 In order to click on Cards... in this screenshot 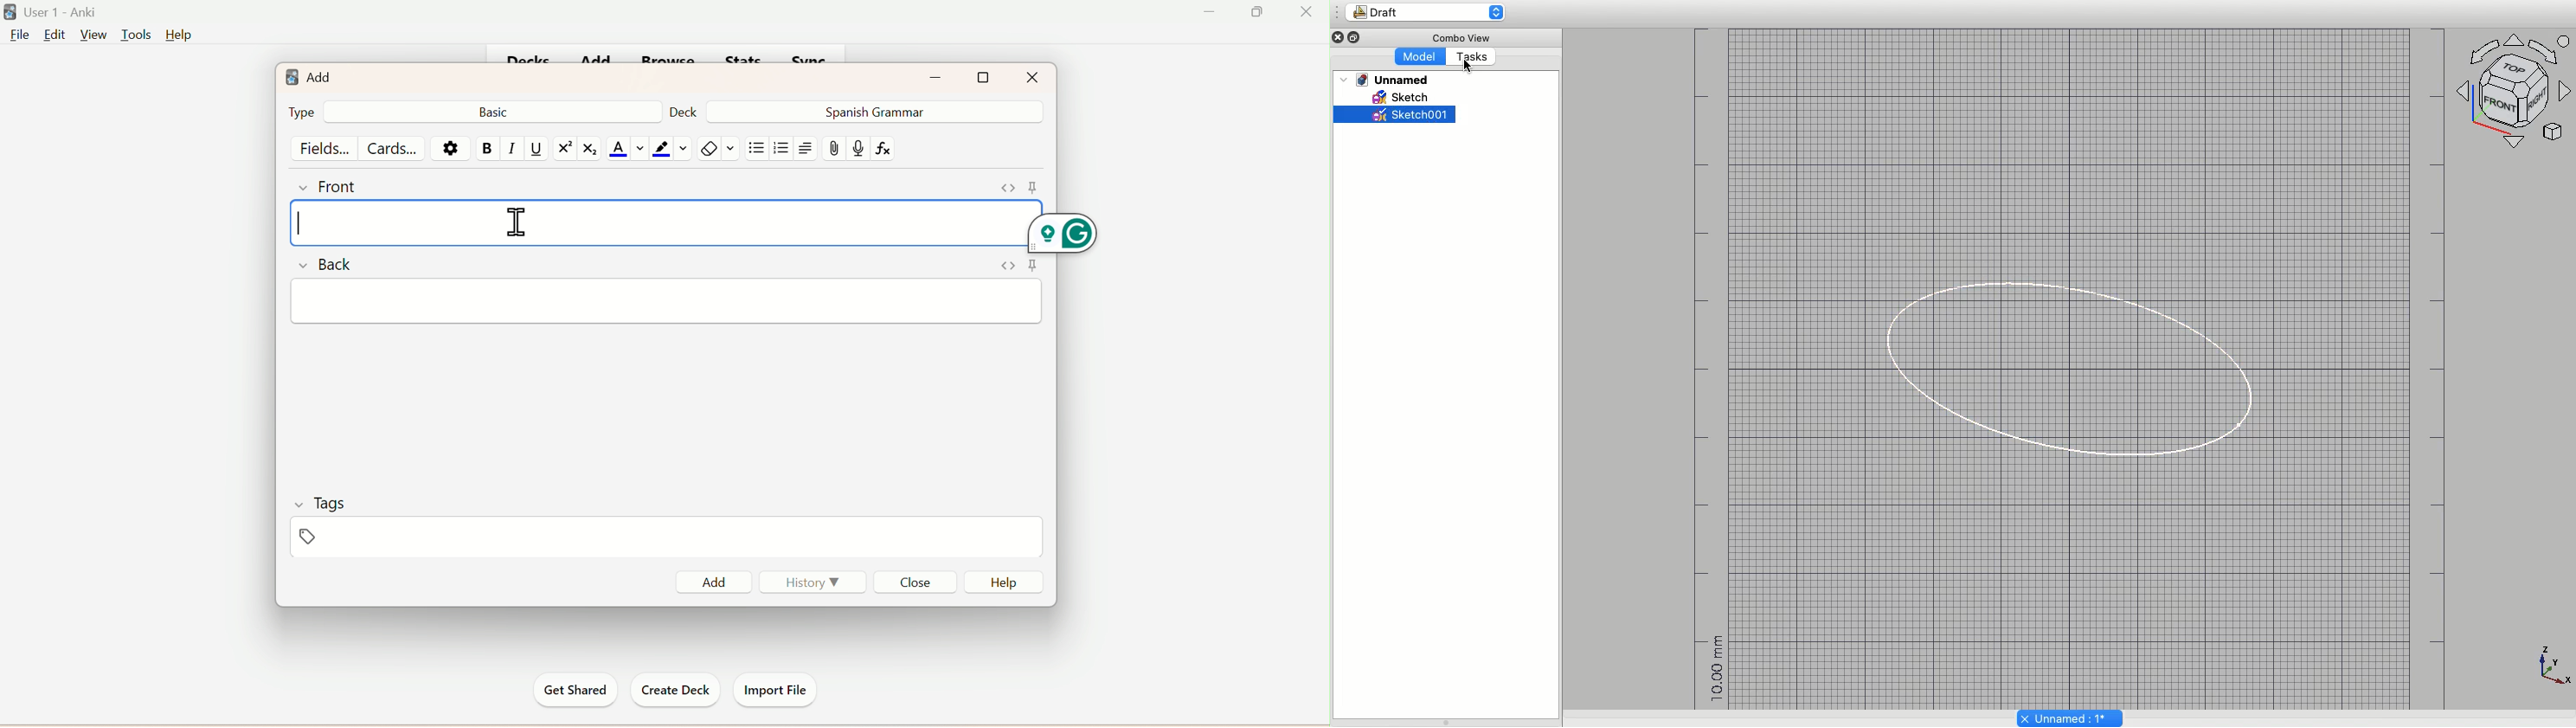, I will do `click(395, 148)`.